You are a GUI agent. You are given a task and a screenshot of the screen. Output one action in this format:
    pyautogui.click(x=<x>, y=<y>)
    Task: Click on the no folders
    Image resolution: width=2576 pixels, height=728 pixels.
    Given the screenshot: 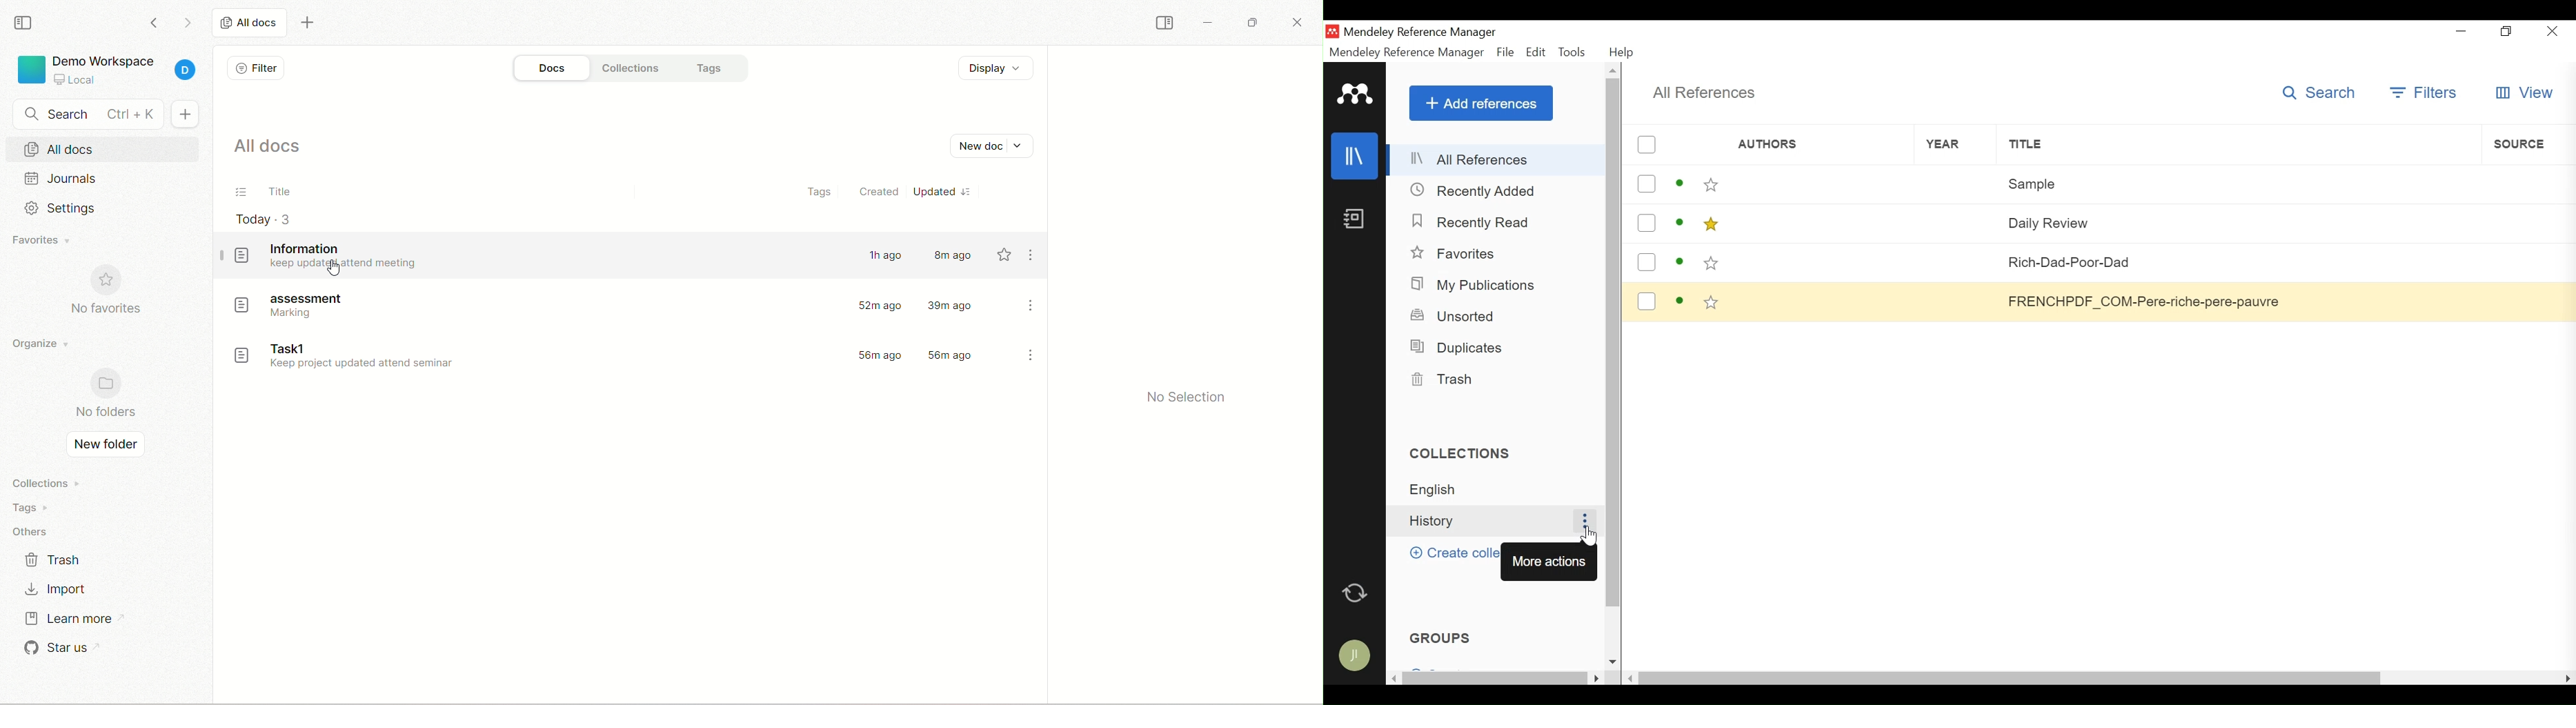 What is the action you would take?
    pyautogui.click(x=104, y=396)
    